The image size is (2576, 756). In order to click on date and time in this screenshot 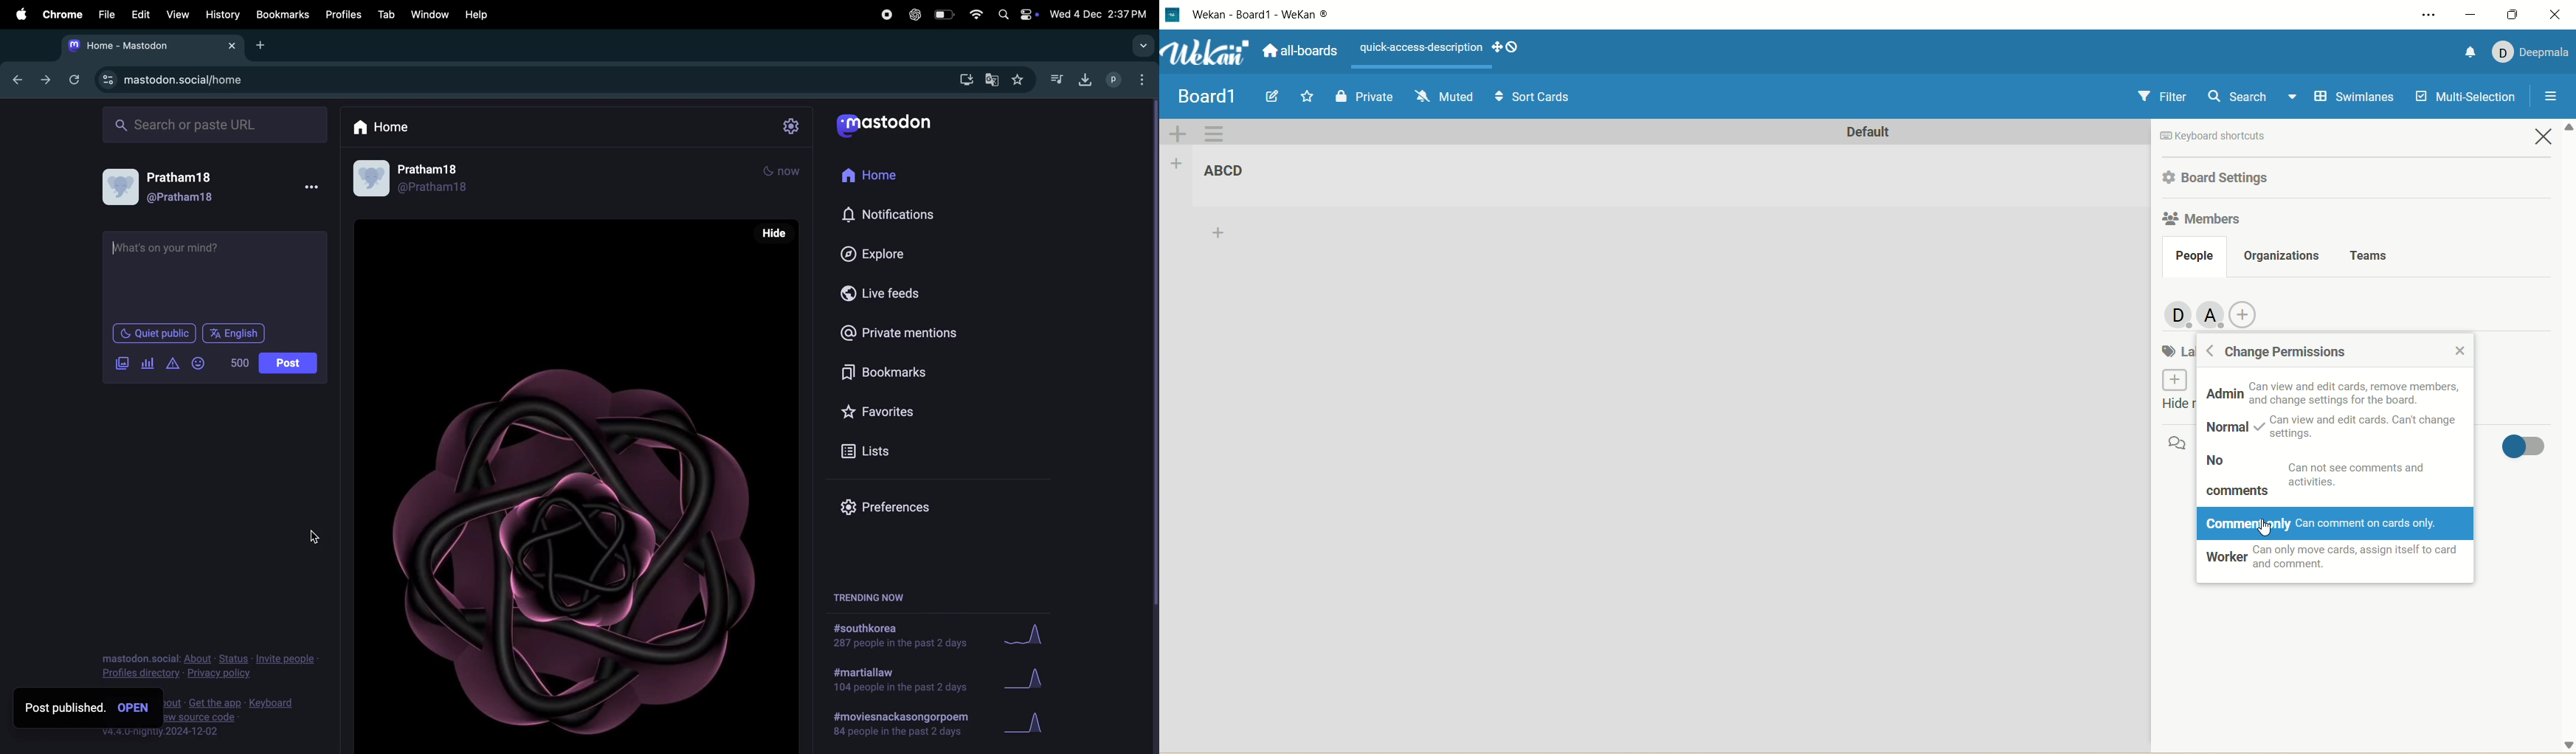, I will do `click(1100, 12)`.